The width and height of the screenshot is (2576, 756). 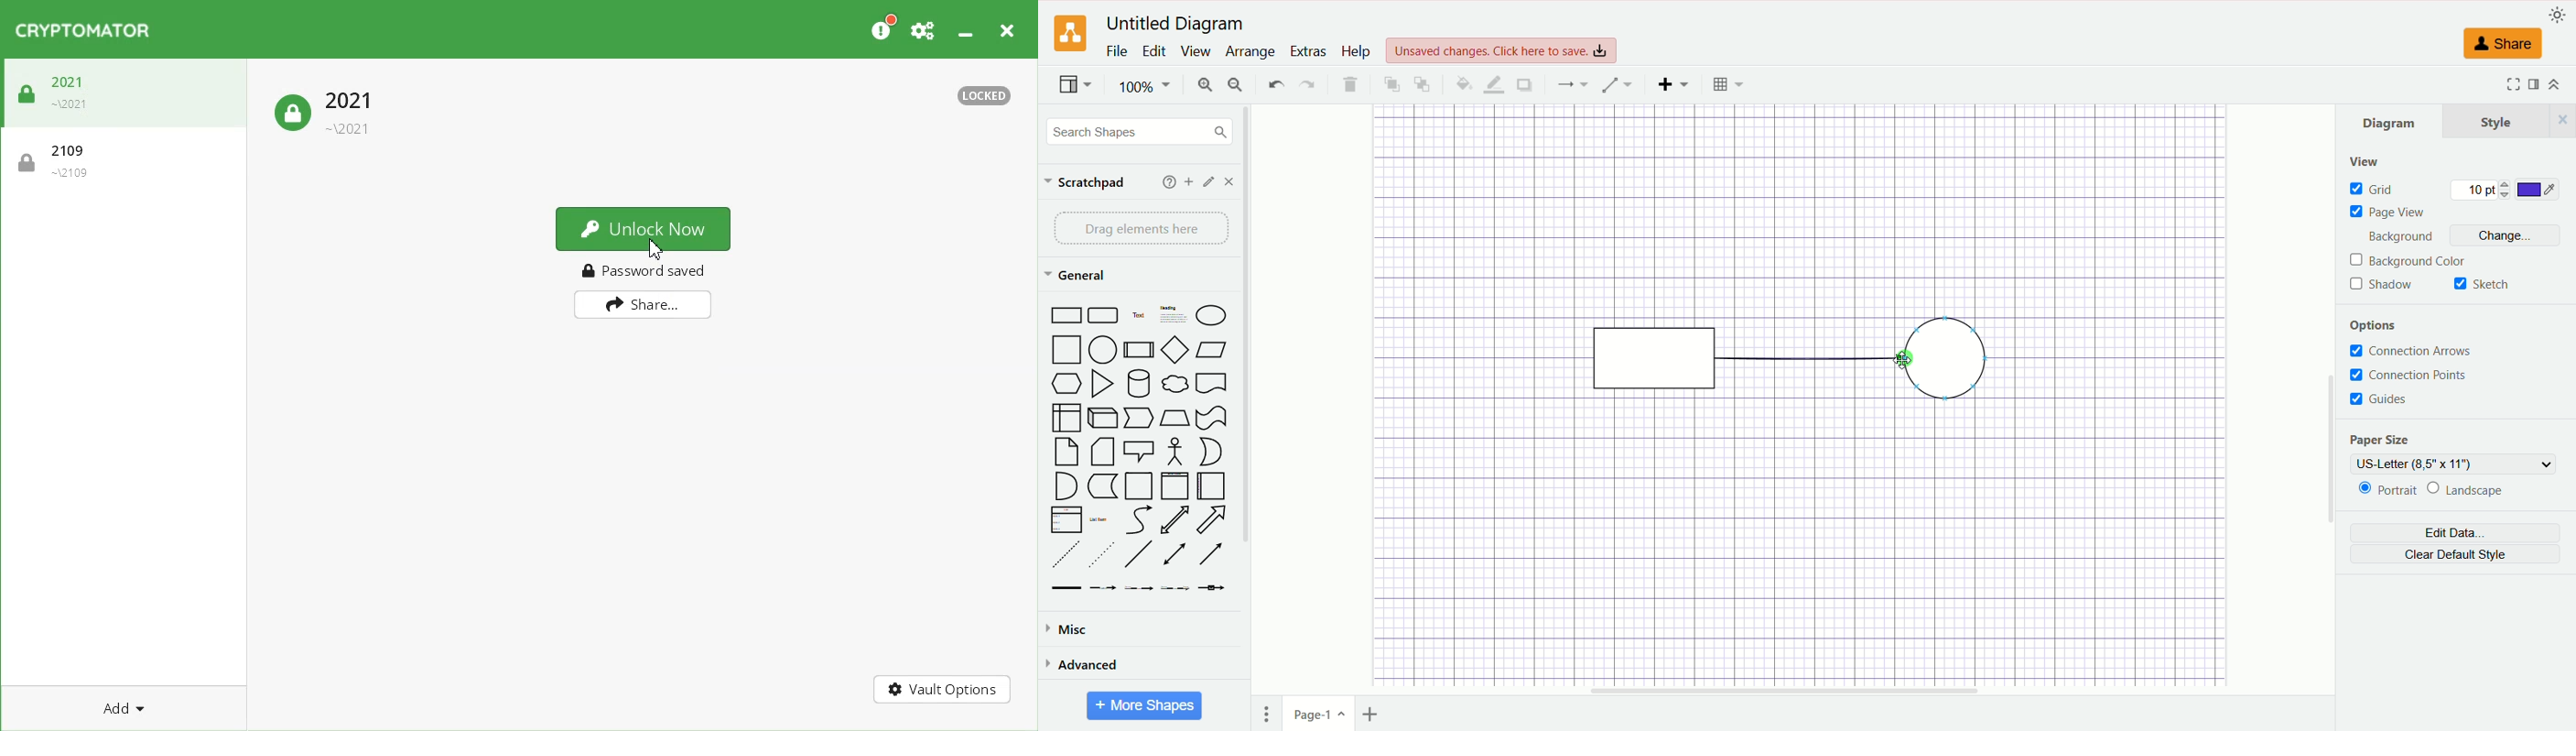 I want to click on Vertical Page, so click(x=1176, y=486).